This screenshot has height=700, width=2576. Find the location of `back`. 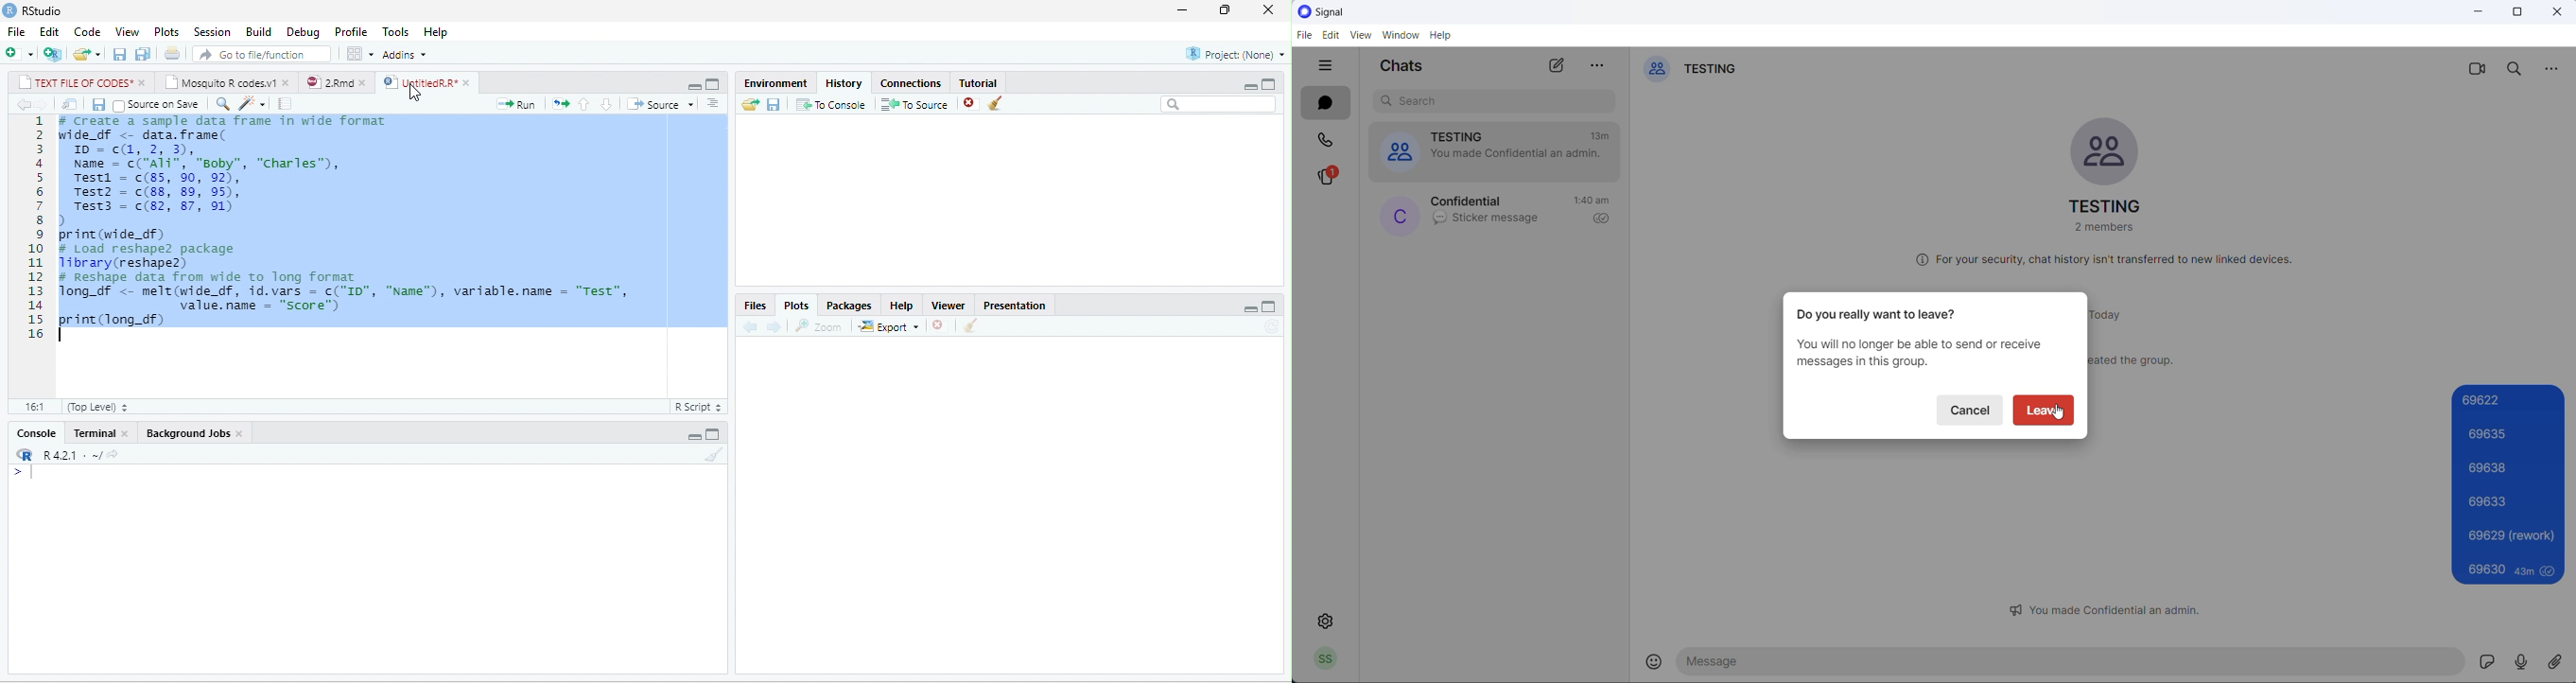

back is located at coordinates (22, 104).